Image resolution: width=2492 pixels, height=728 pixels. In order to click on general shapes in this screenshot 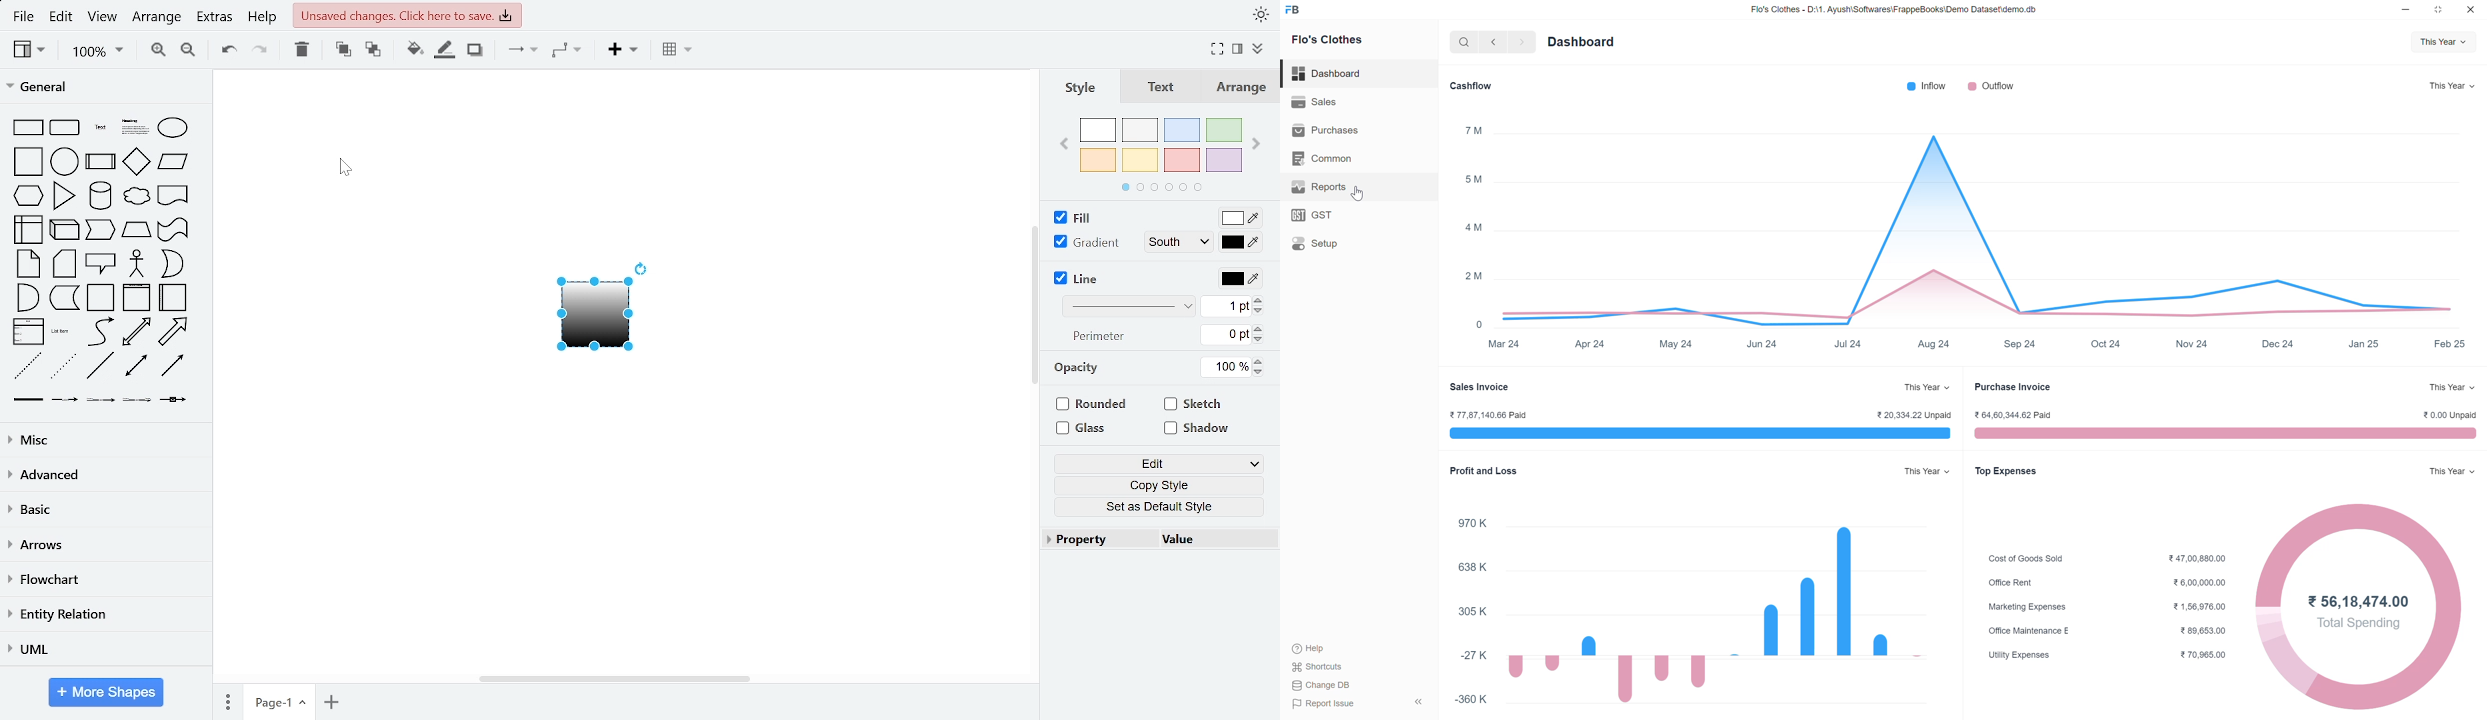, I will do `click(135, 263)`.